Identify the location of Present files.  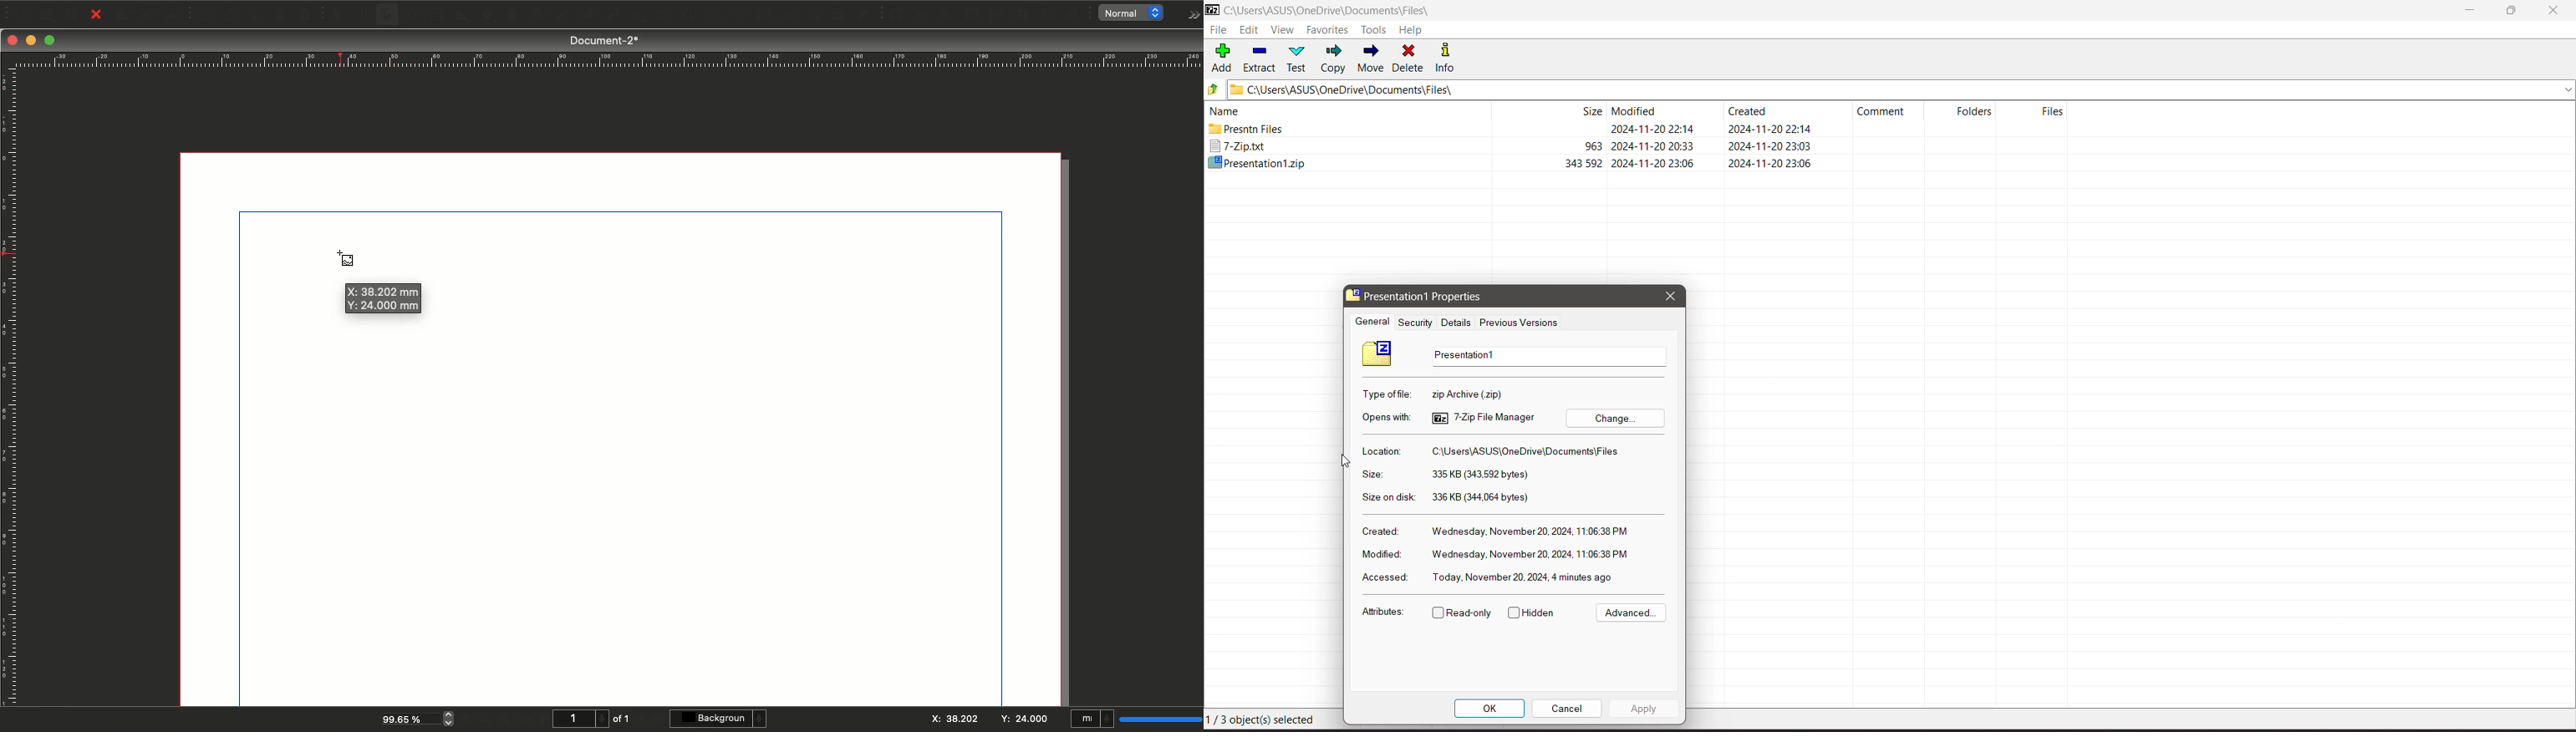
(1512, 129).